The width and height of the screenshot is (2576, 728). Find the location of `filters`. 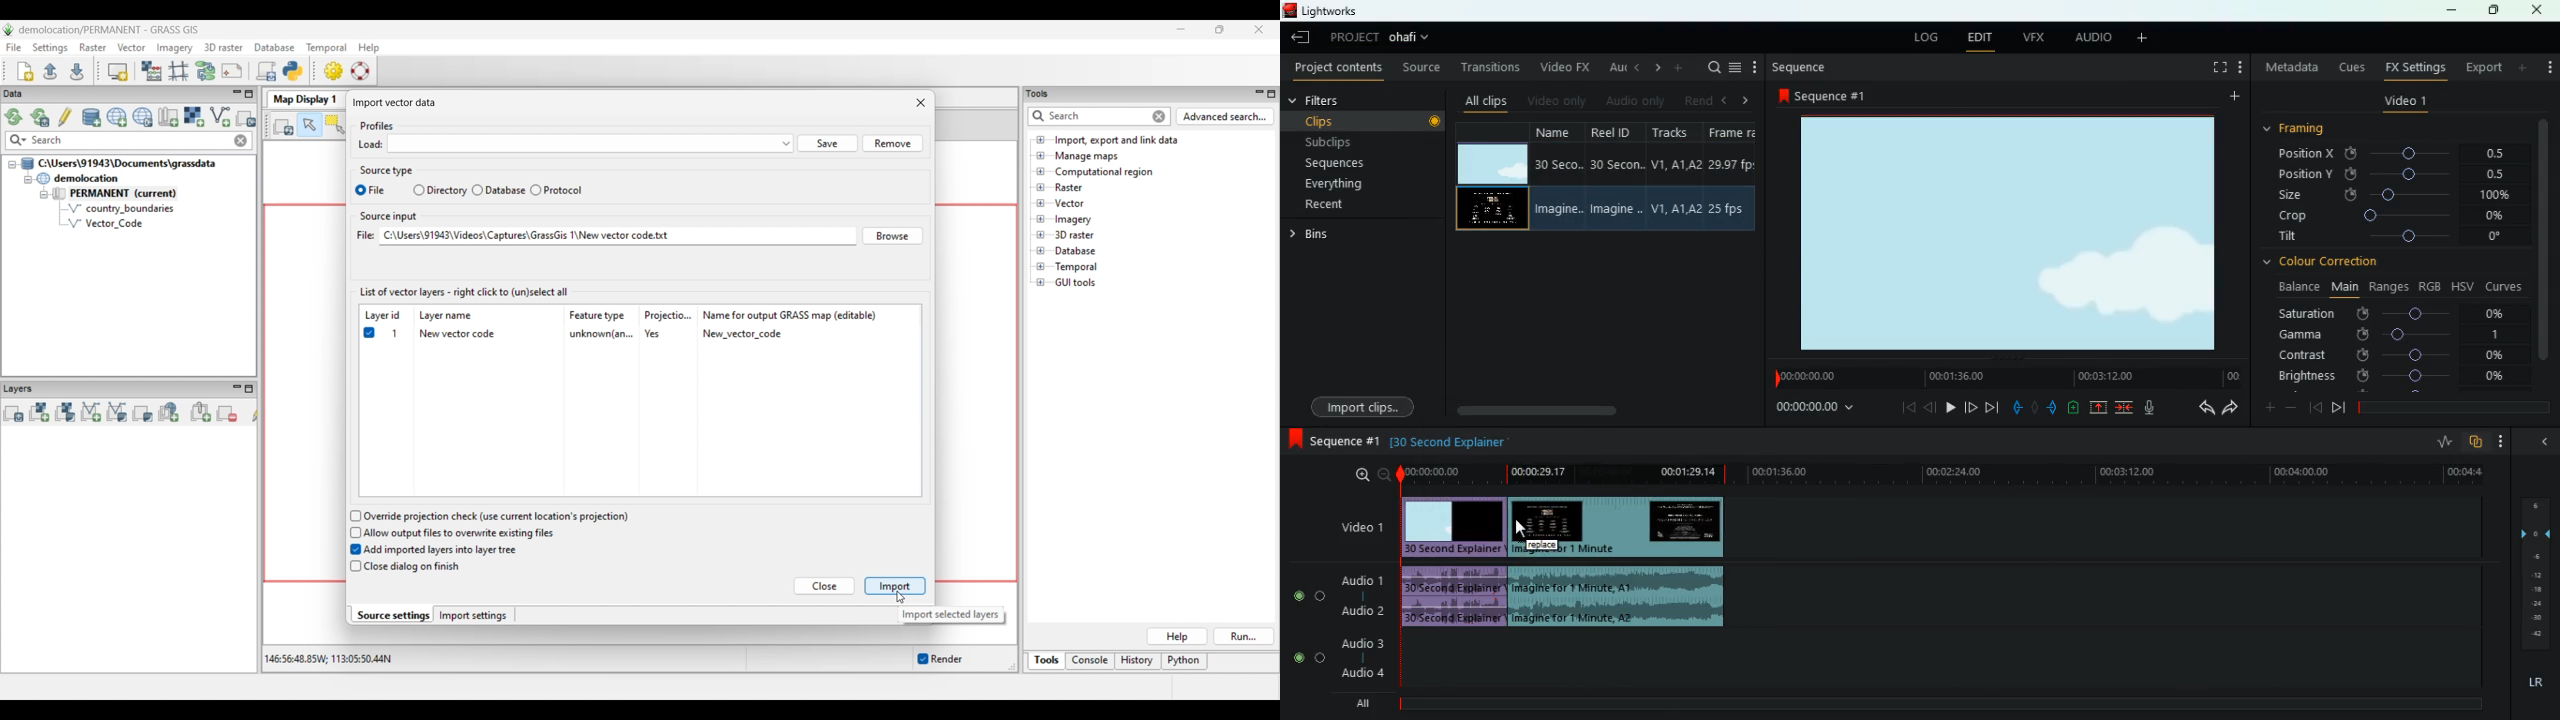

filters is located at coordinates (1330, 101).